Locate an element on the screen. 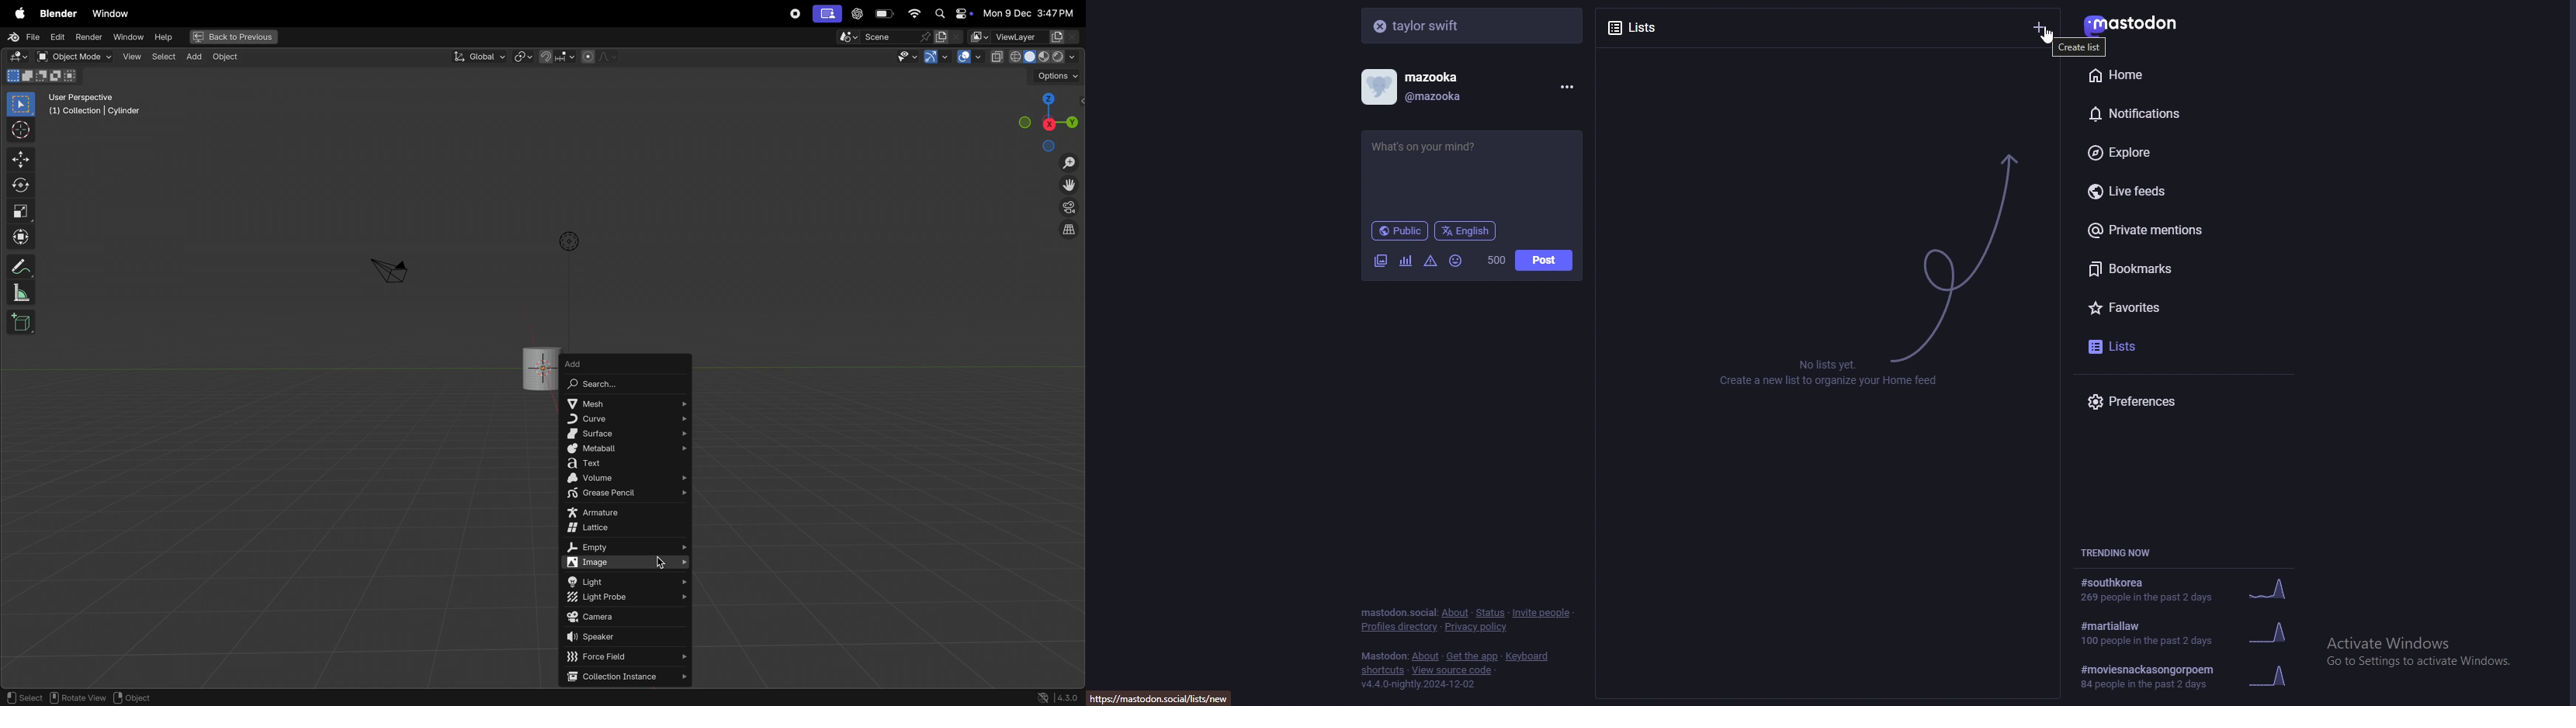  about is located at coordinates (1427, 657).